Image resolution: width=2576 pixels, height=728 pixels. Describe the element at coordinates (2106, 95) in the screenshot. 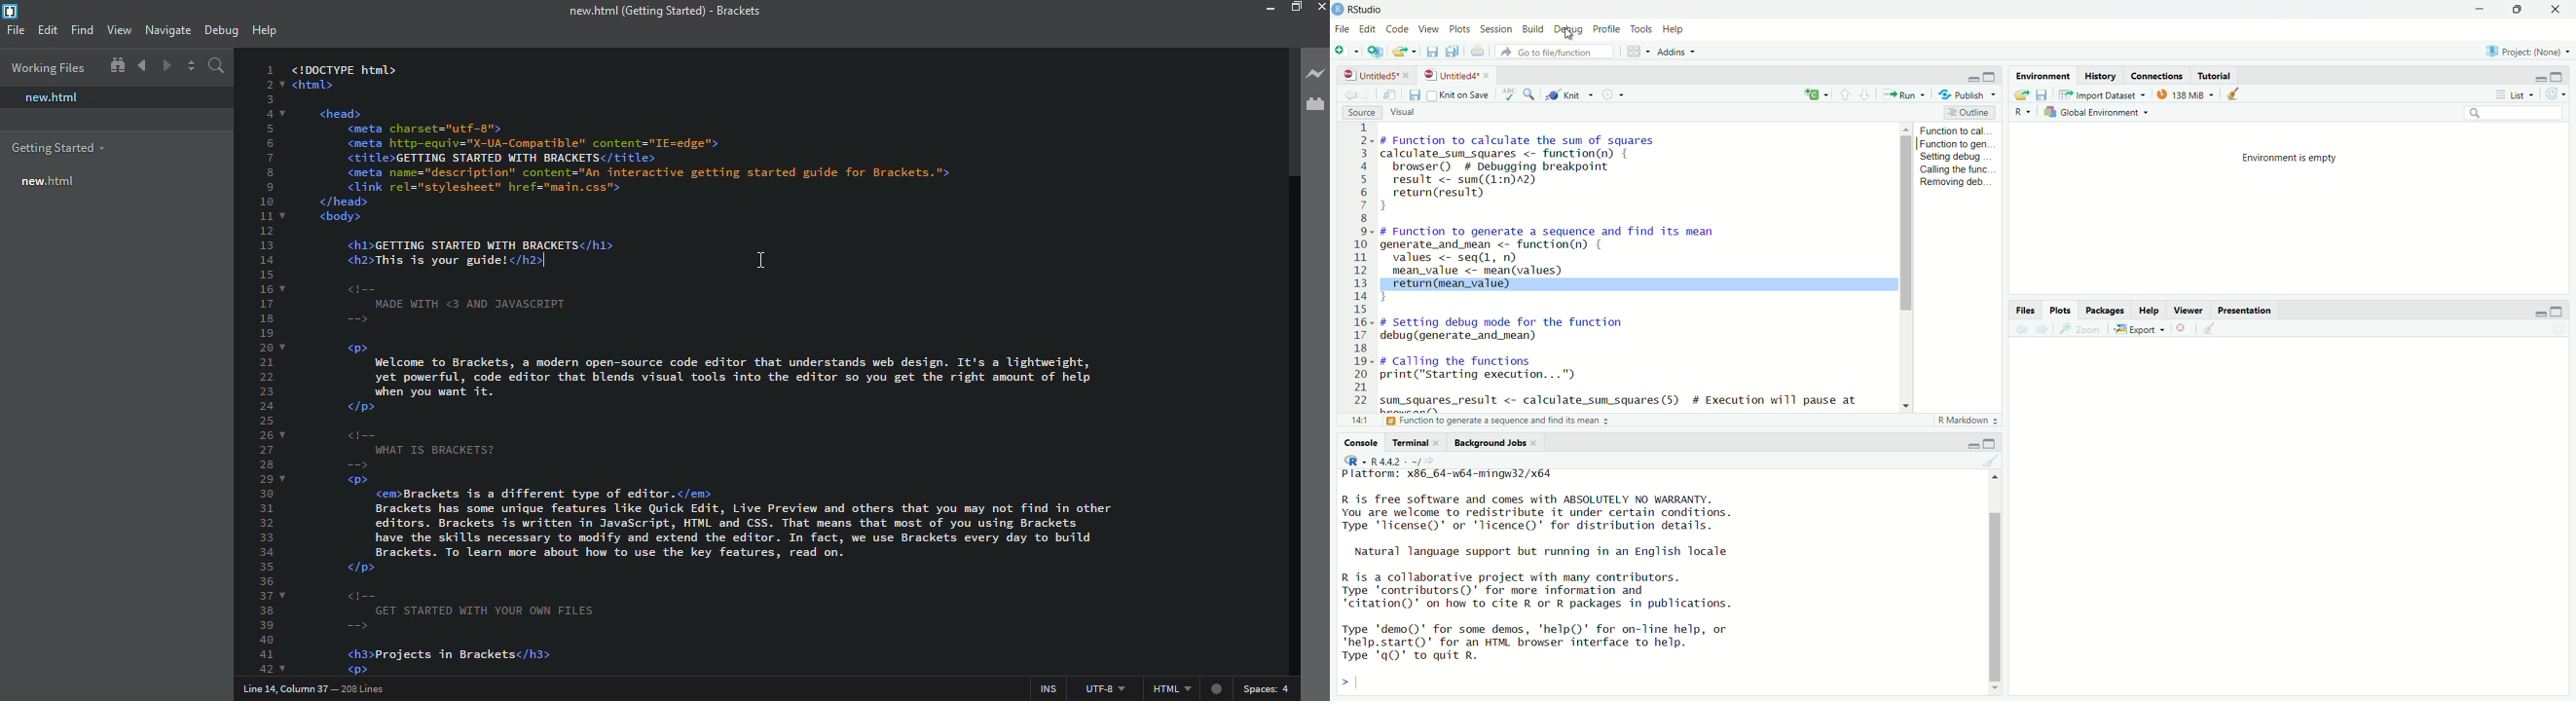

I see `import dataset` at that location.